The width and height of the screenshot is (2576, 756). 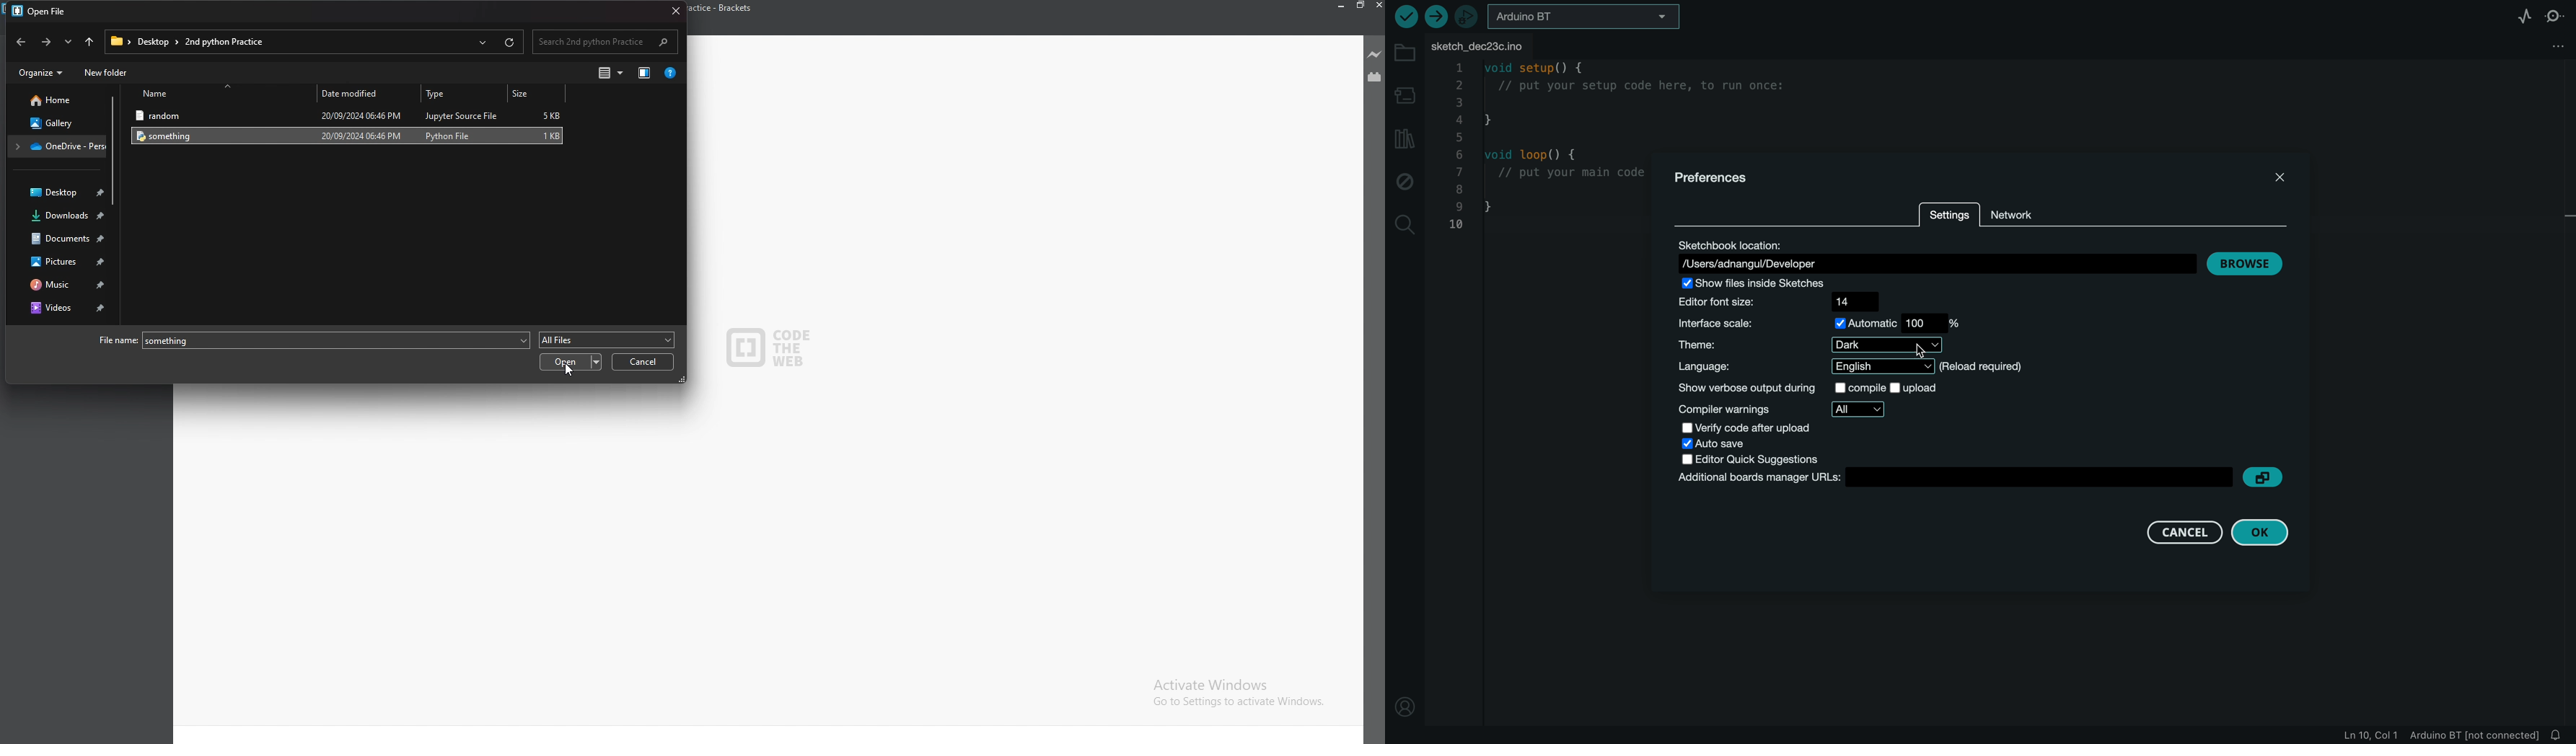 What do you see at coordinates (58, 216) in the screenshot?
I see `downloads` at bounding box center [58, 216].